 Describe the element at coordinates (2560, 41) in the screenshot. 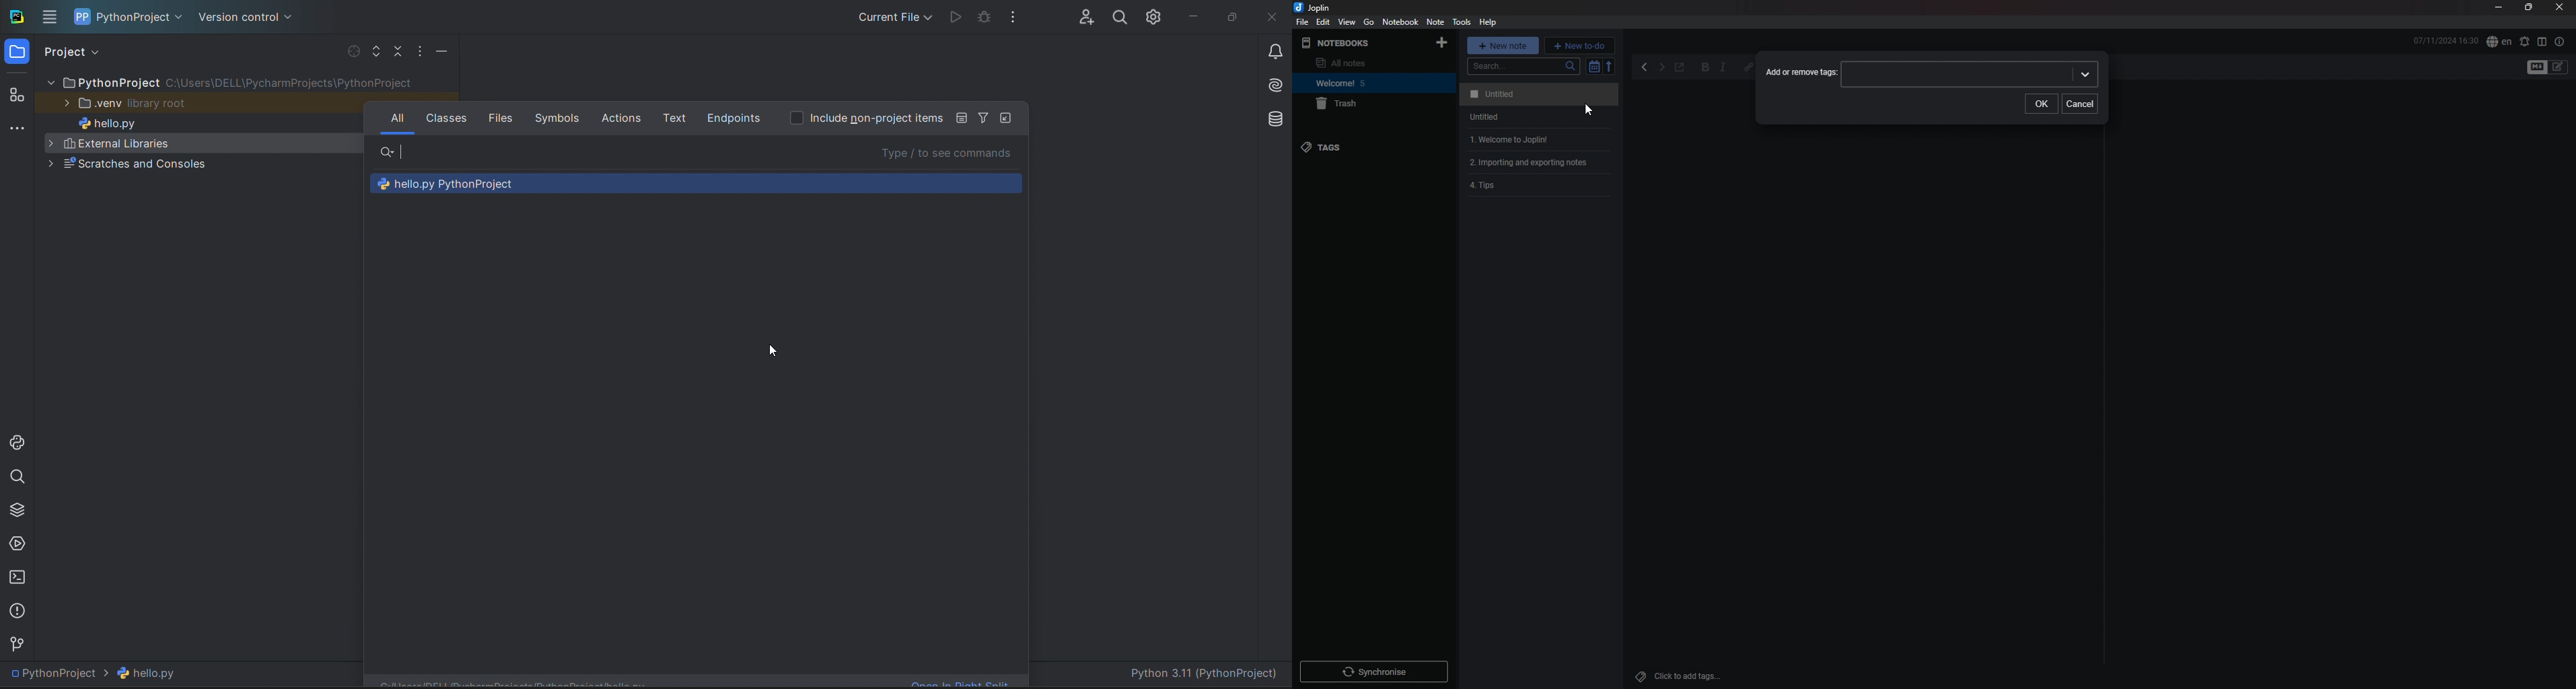

I see `note properties` at that location.